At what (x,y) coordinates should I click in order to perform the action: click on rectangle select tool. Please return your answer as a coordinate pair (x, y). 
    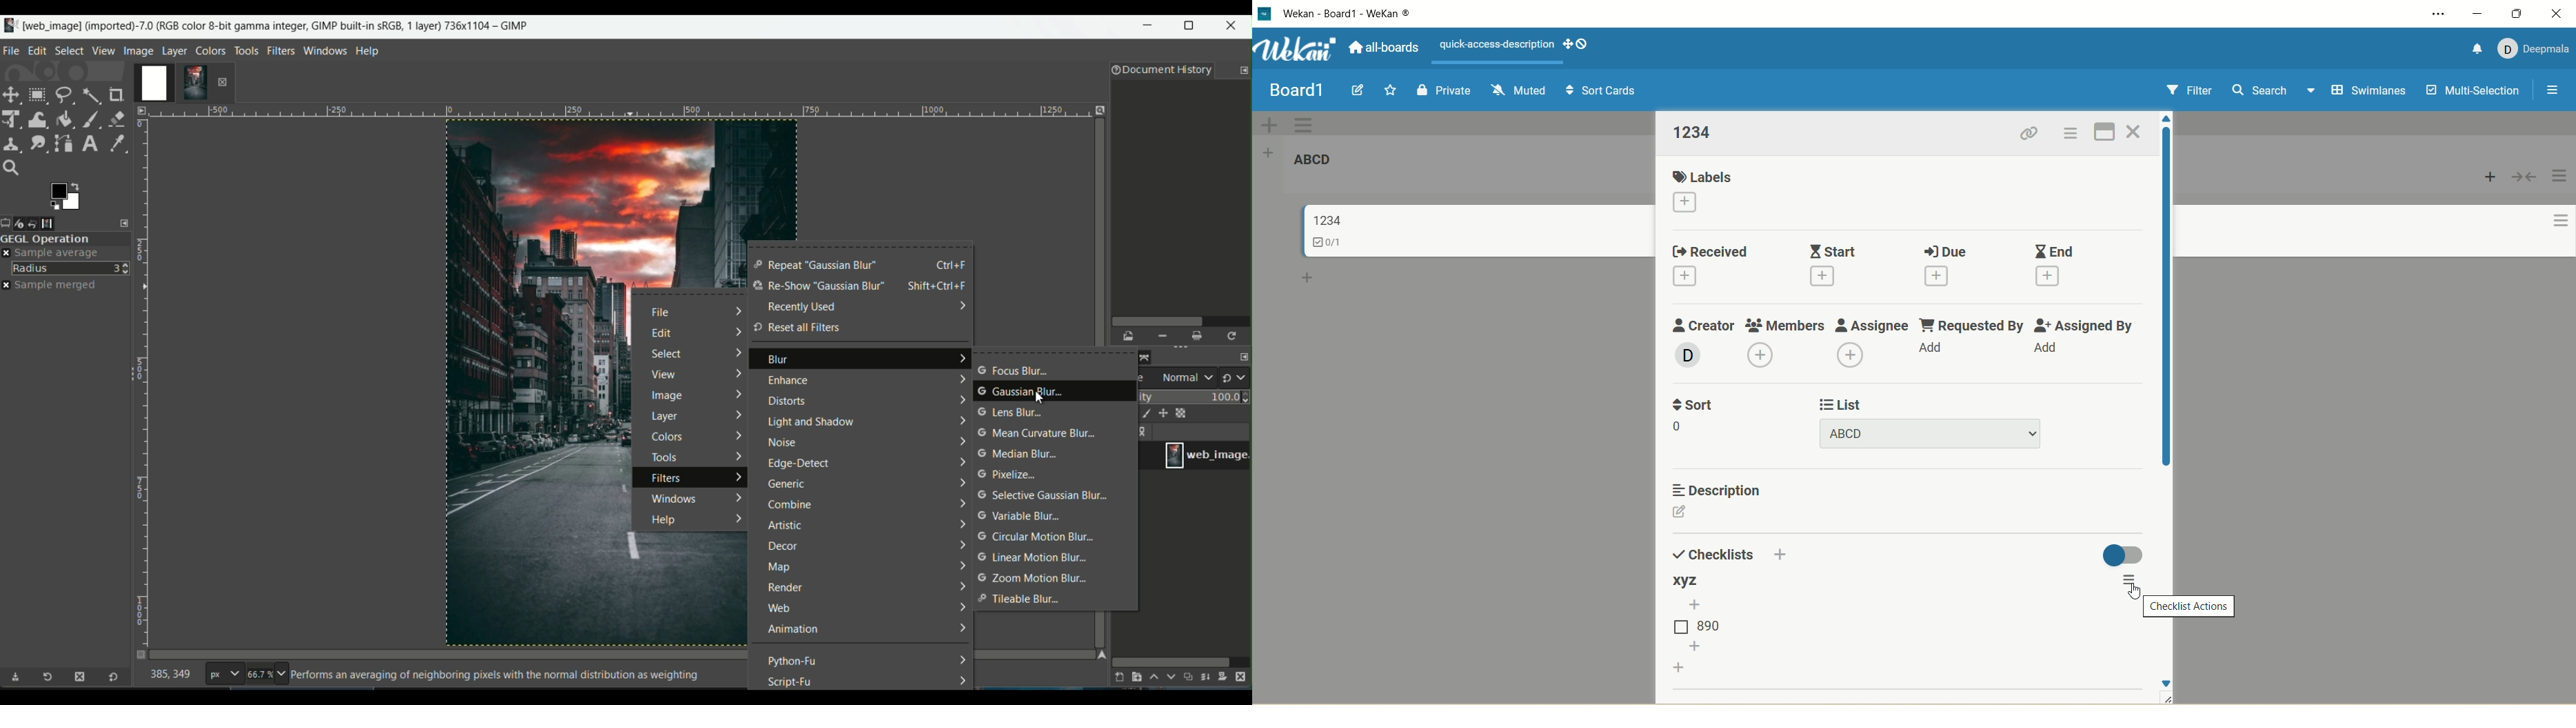
    Looking at the image, I should click on (37, 95).